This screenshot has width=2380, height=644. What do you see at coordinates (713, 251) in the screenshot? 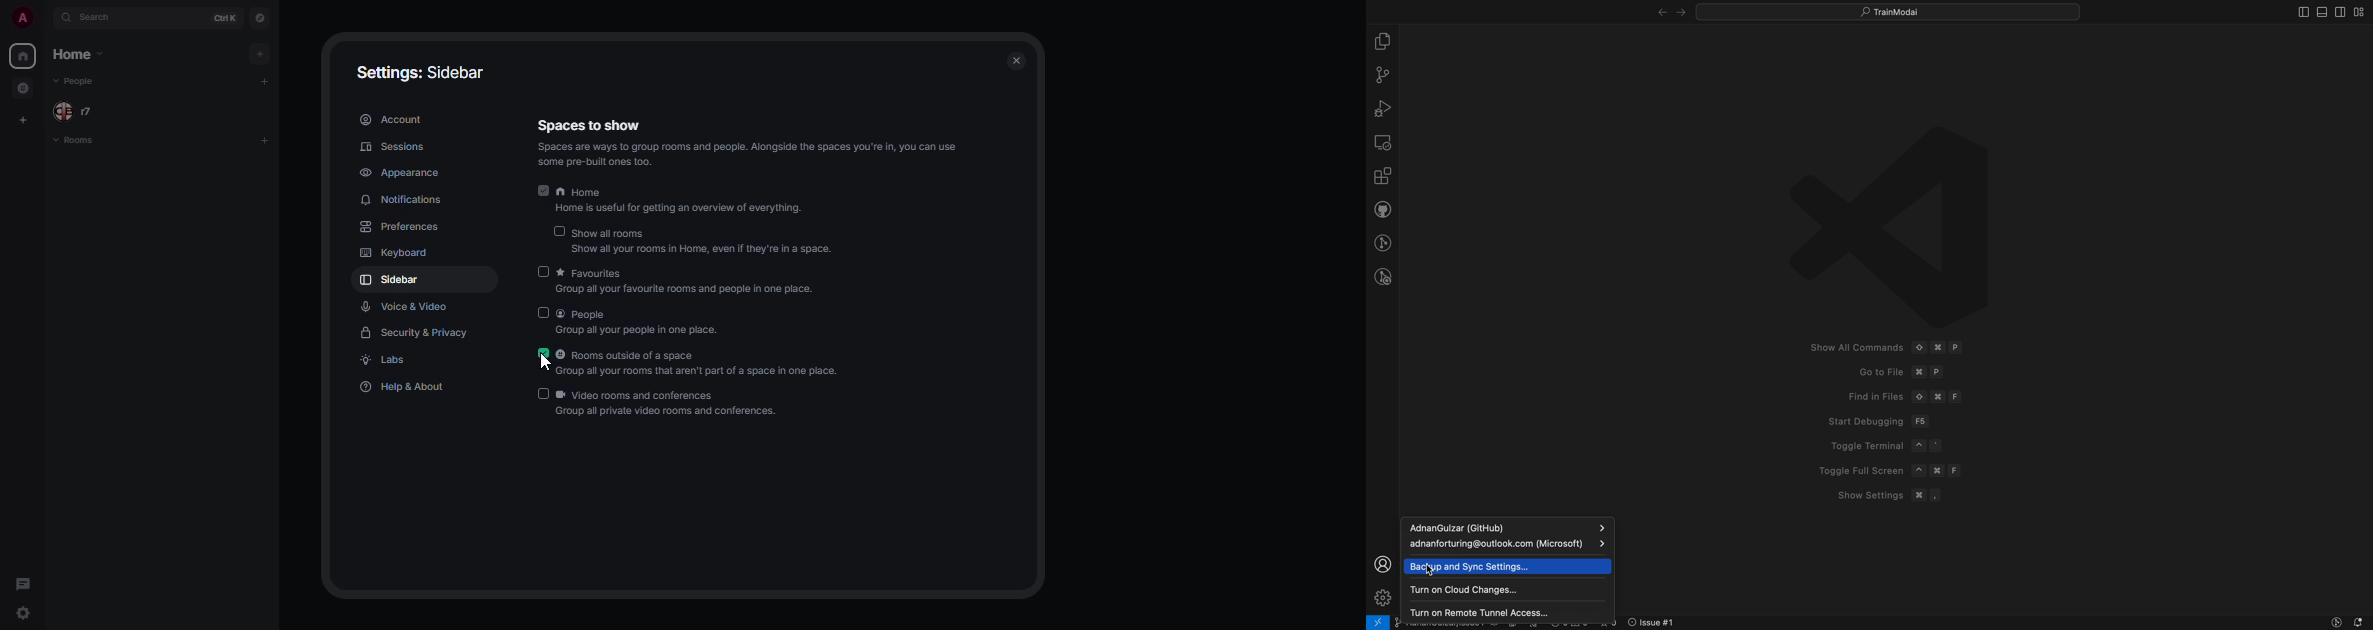
I see `‘Show all your rooms in Home, even if they're in a space.` at bounding box center [713, 251].